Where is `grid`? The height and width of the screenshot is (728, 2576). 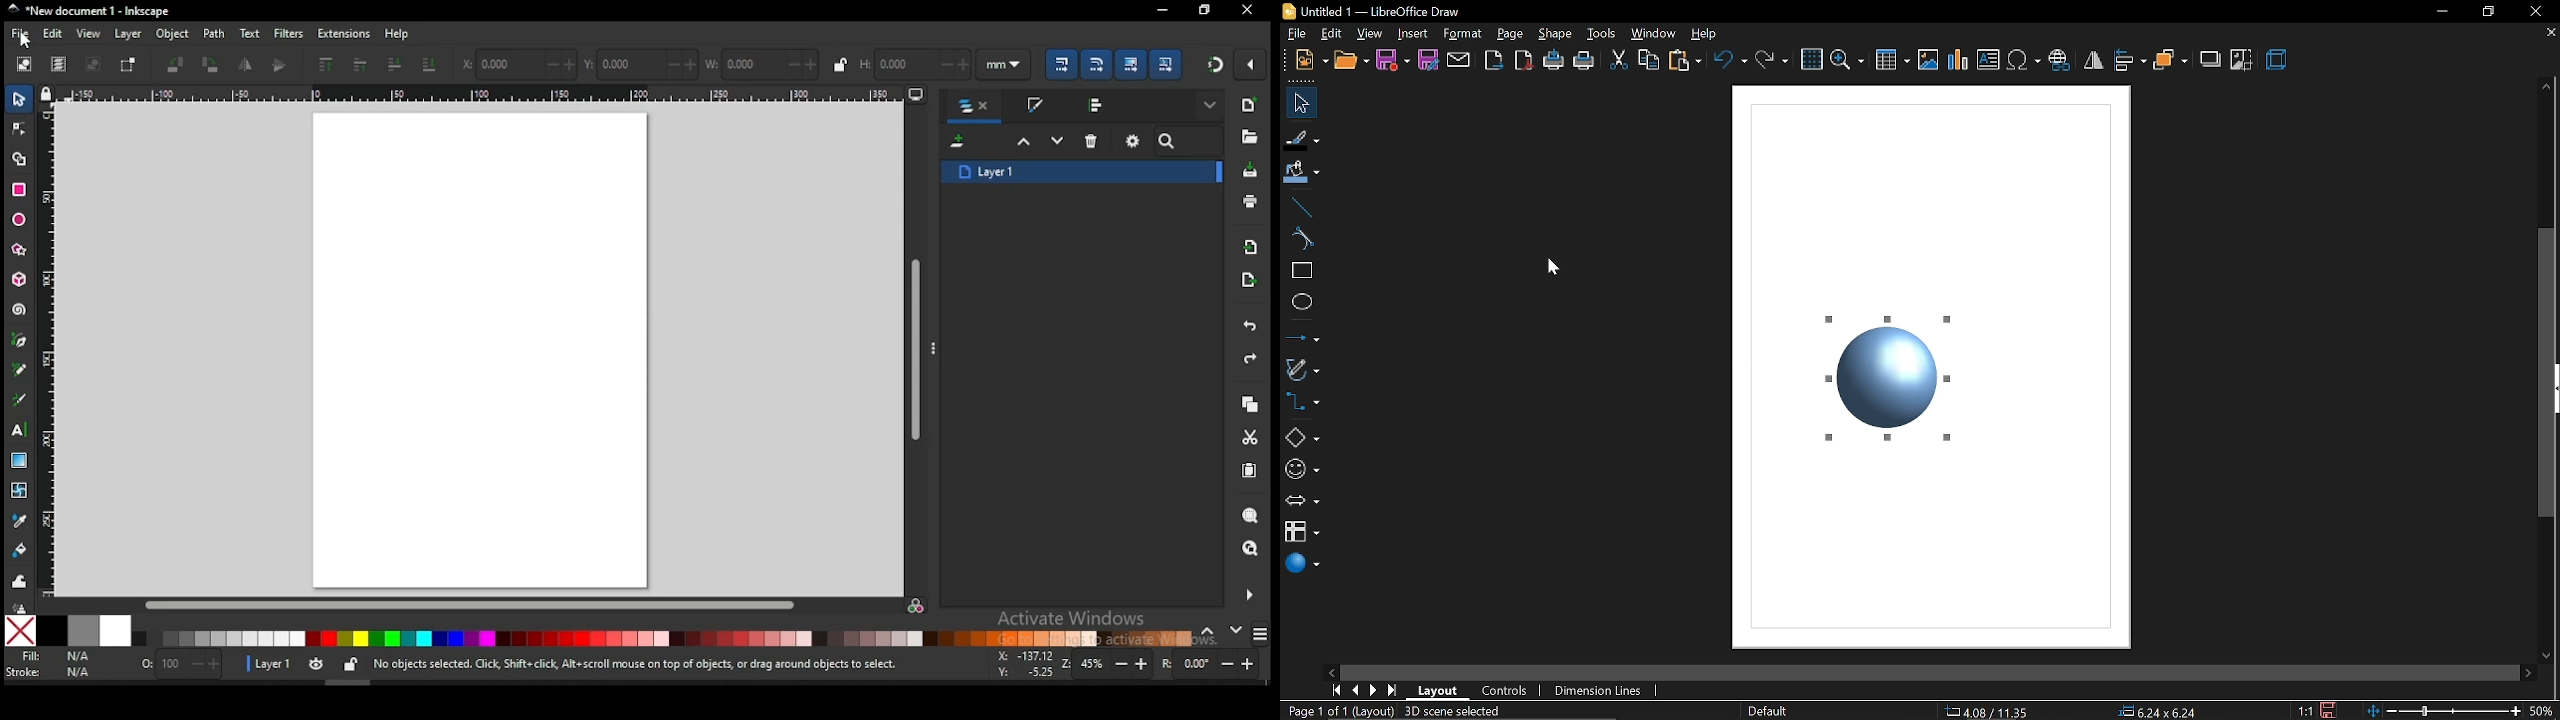 grid is located at coordinates (1811, 58).